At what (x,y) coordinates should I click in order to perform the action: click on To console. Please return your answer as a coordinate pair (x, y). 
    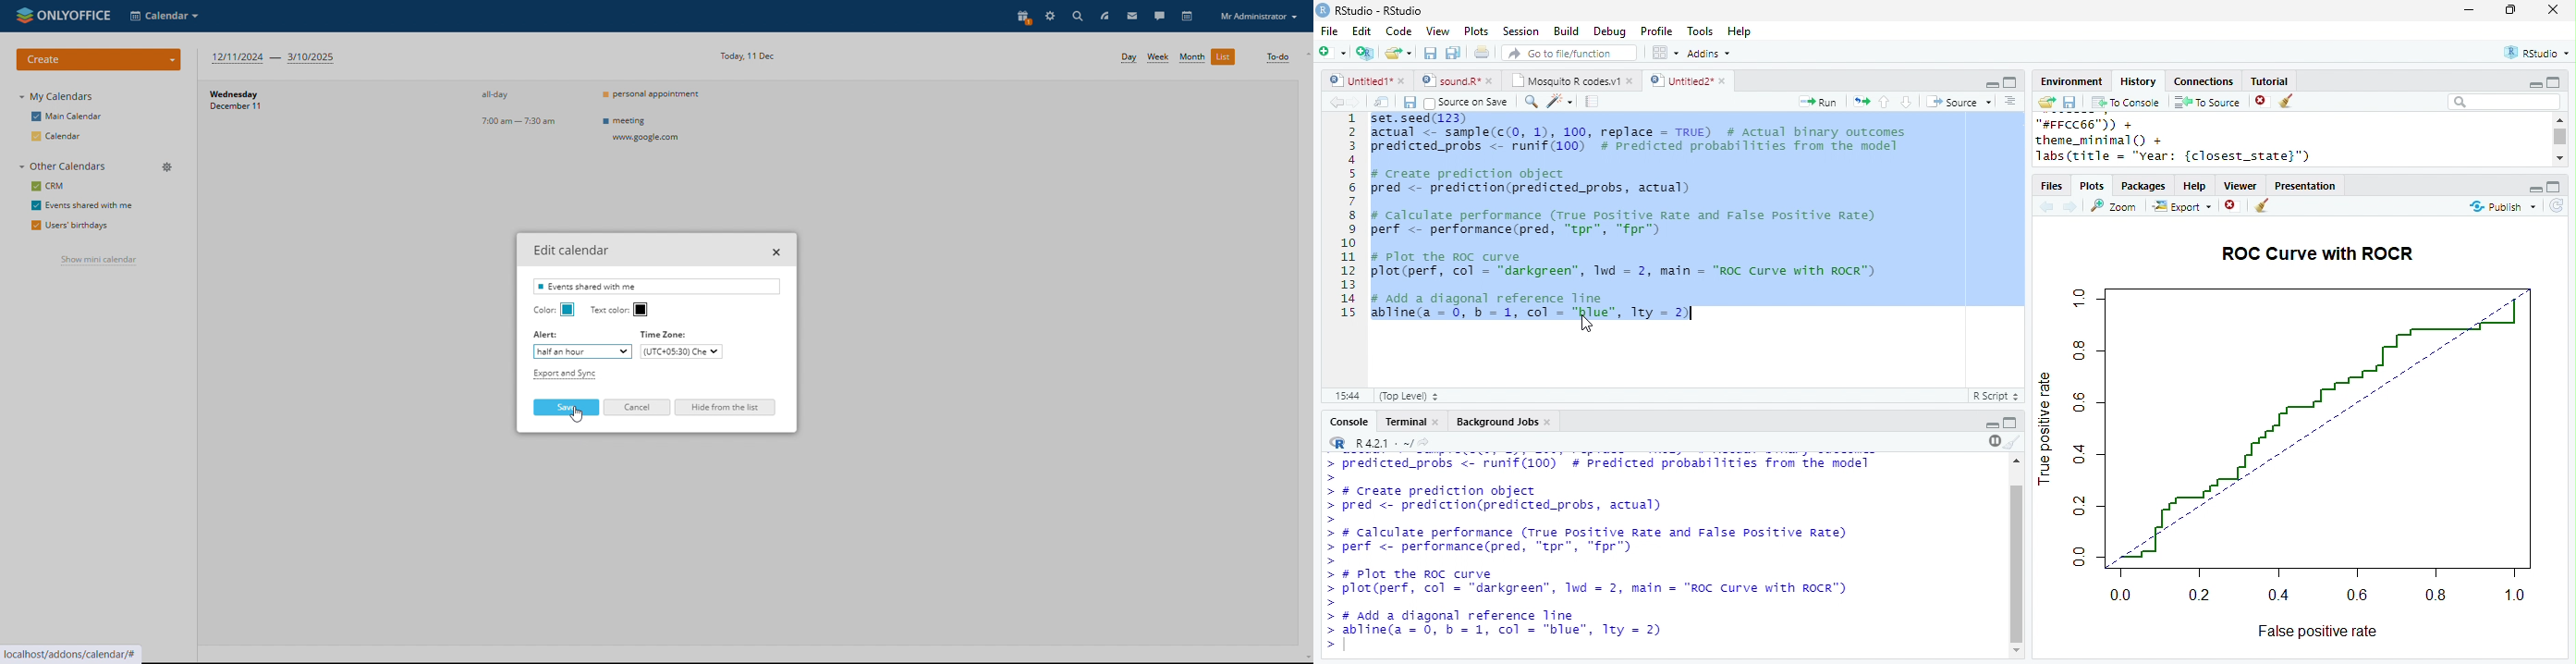
    Looking at the image, I should click on (2126, 103).